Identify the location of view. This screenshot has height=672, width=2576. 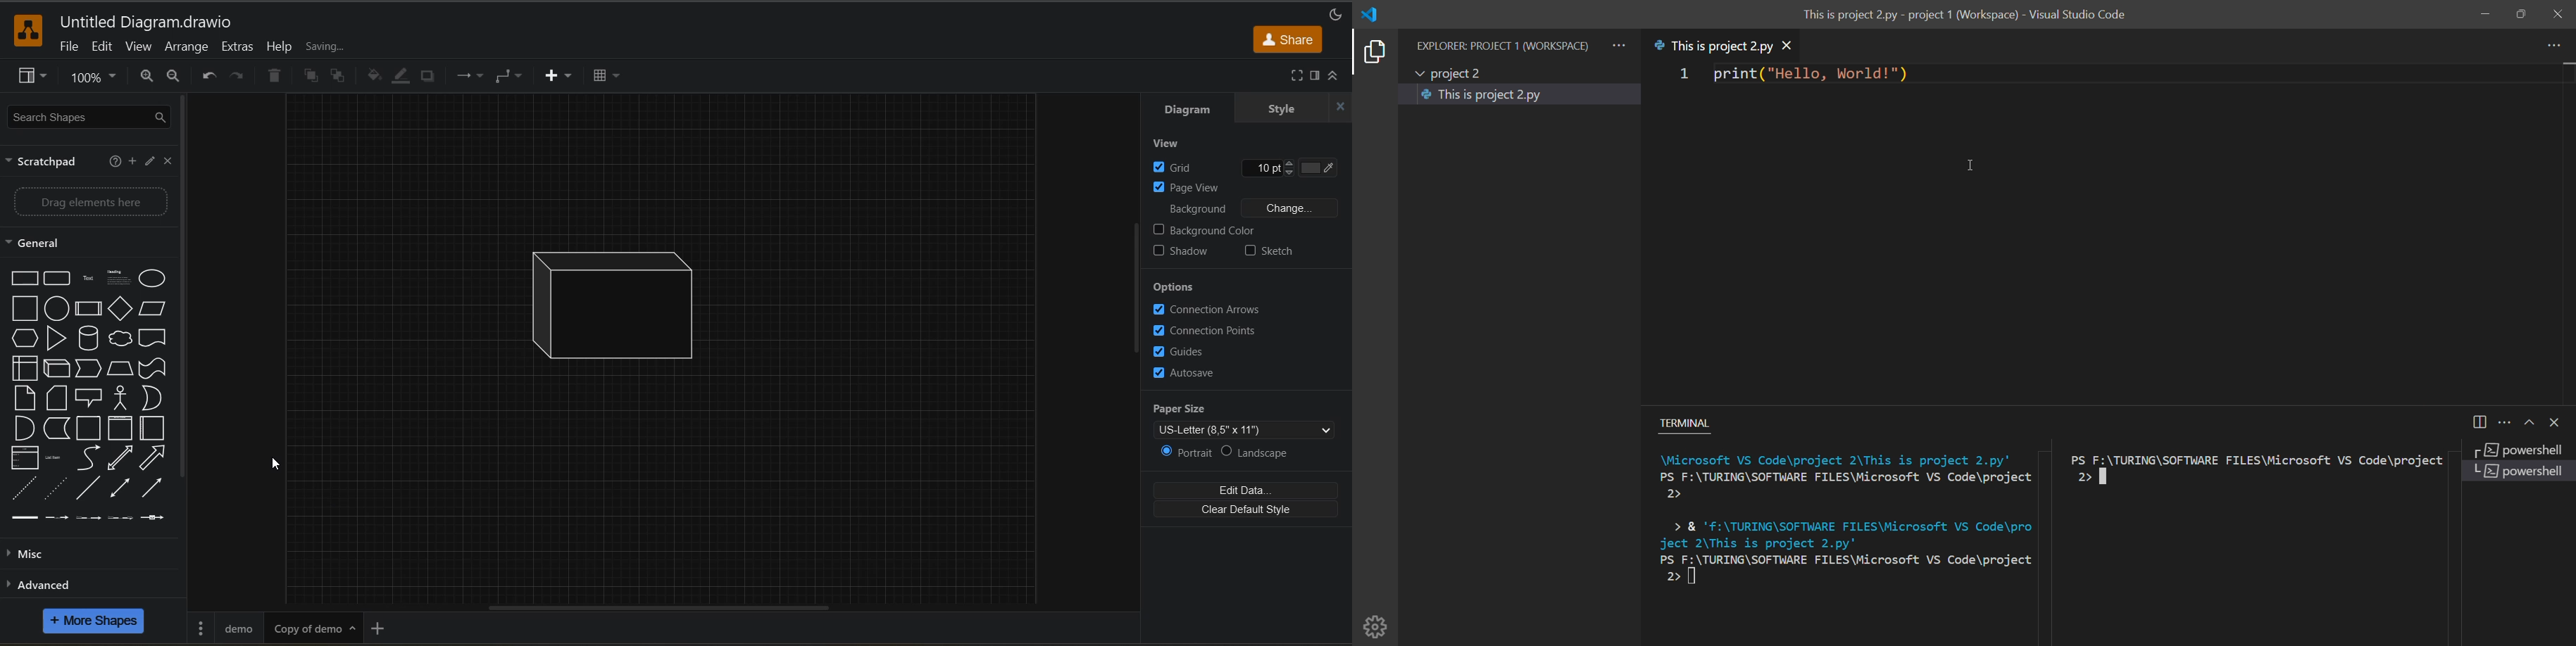
(137, 46).